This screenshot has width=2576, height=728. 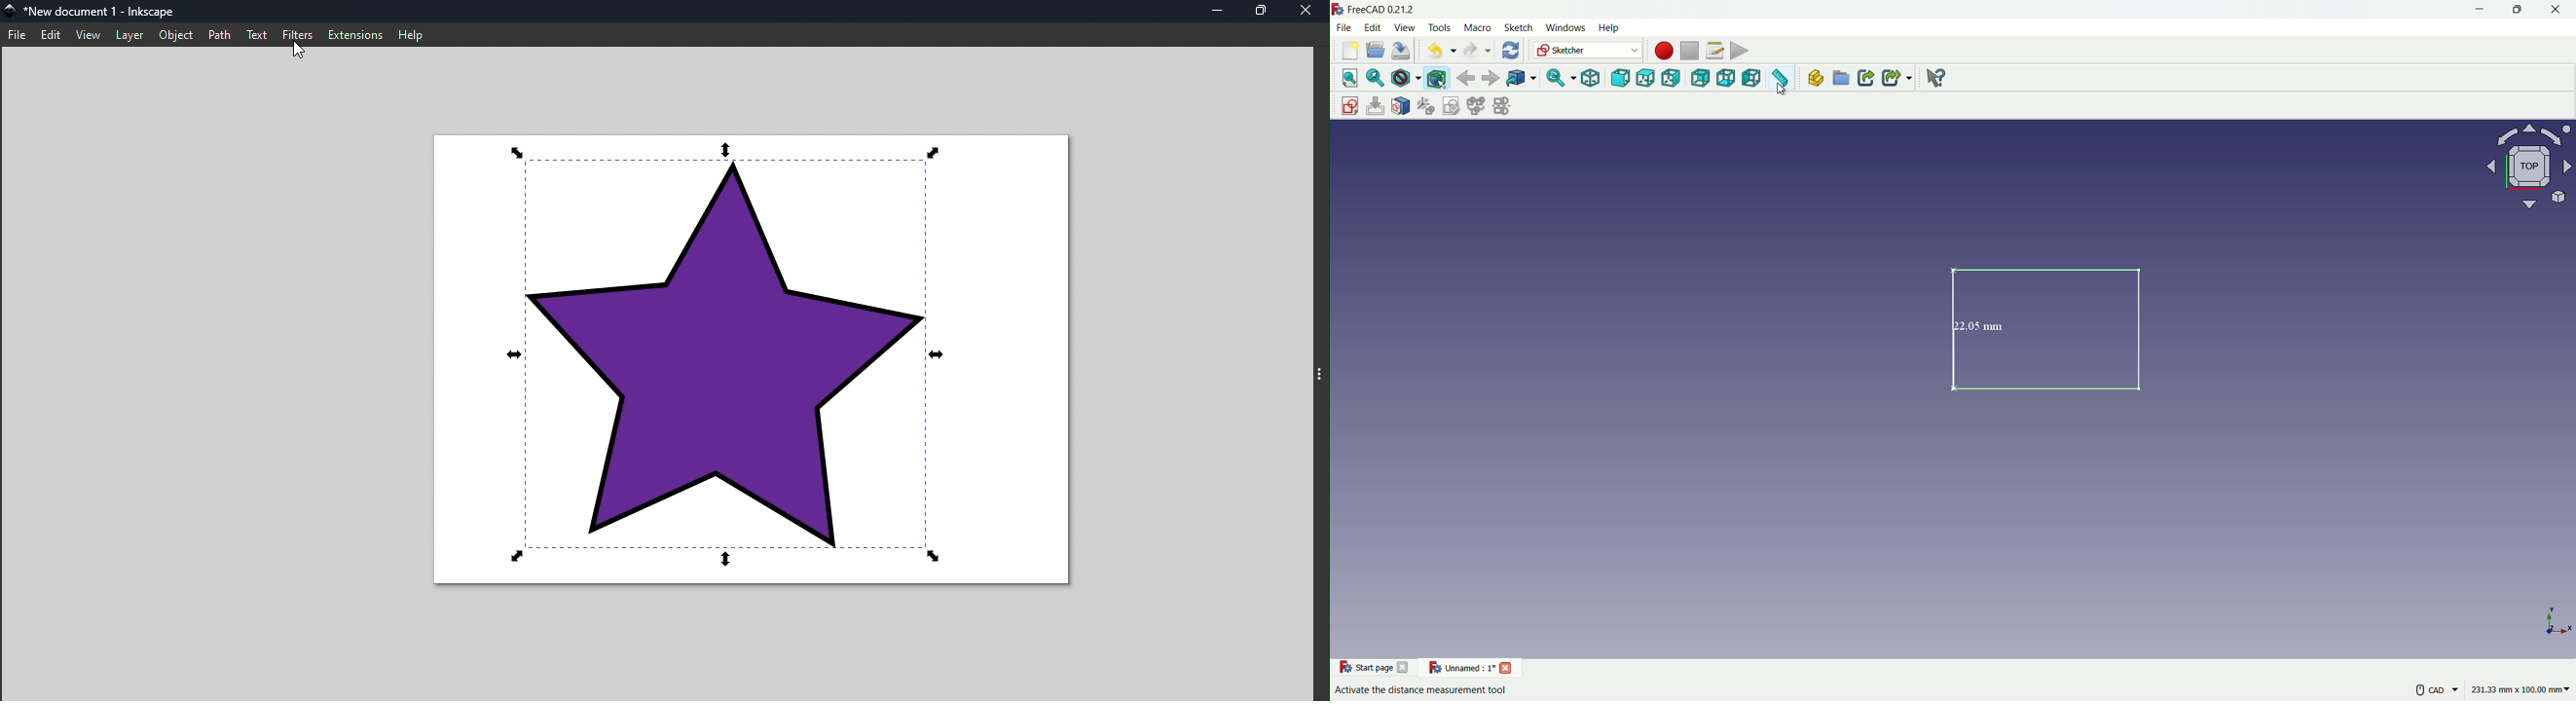 I want to click on right view, so click(x=1673, y=78).